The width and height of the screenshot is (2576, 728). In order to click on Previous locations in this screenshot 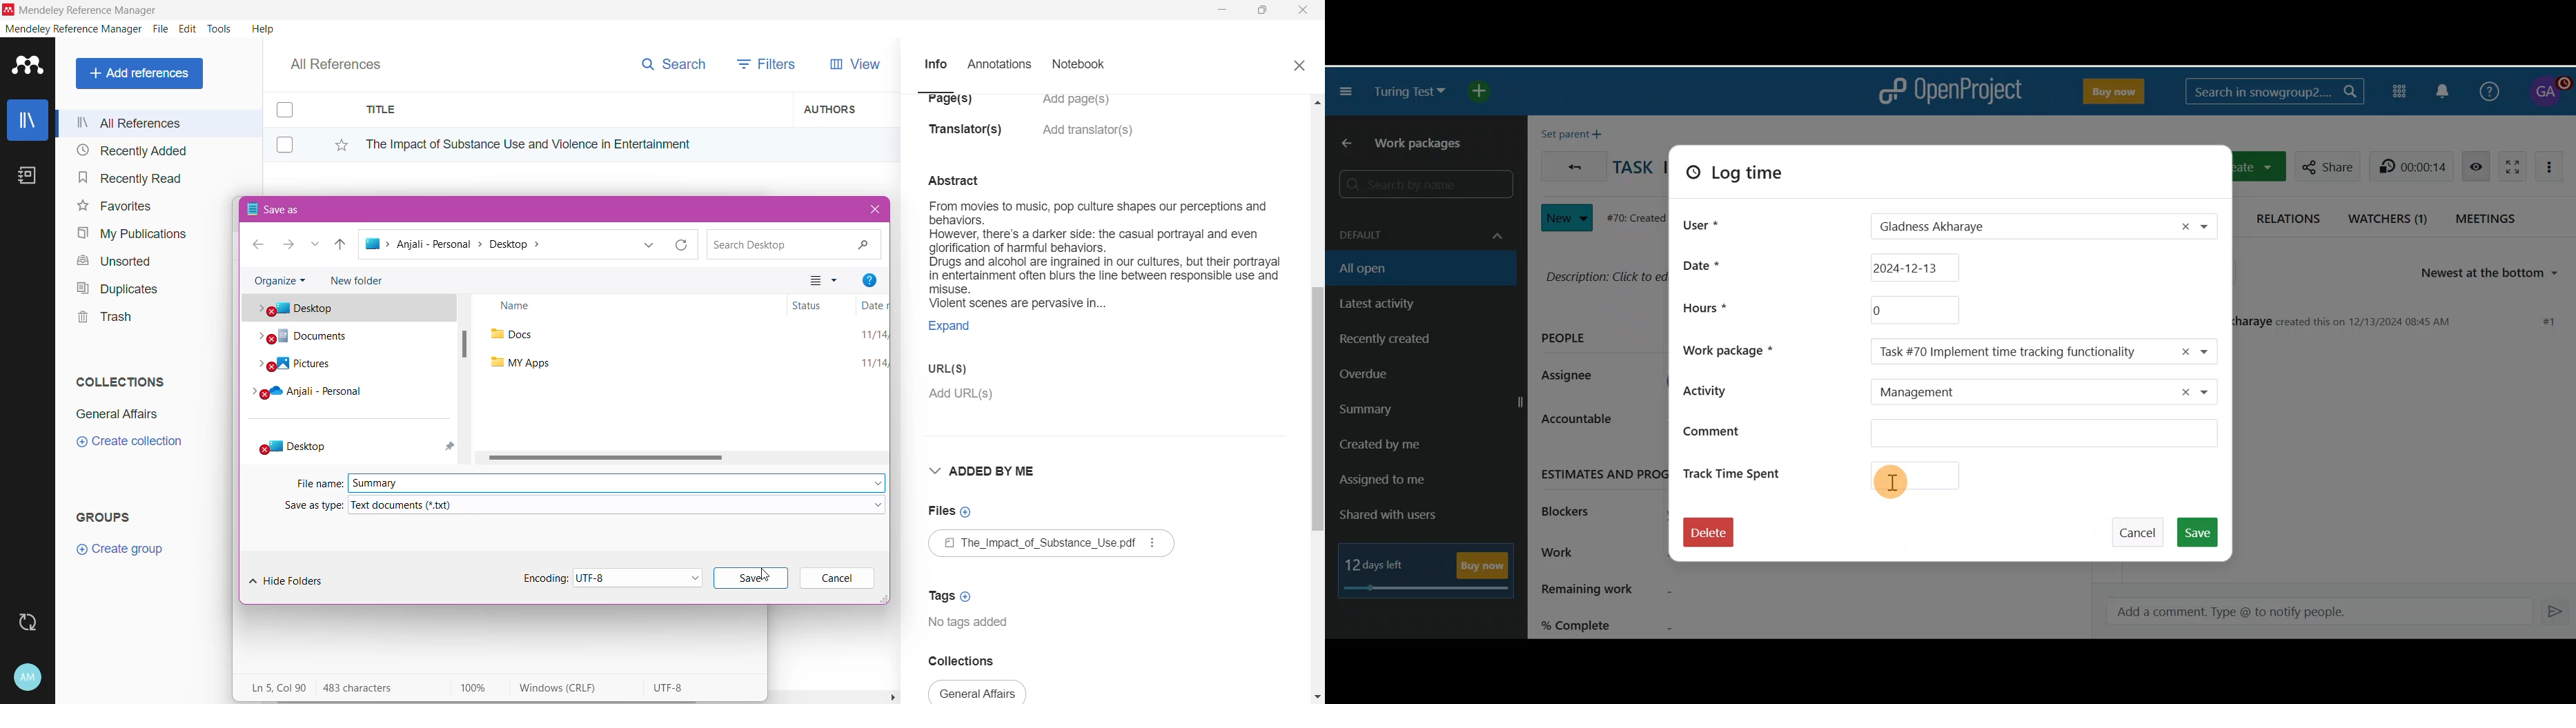, I will do `click(651, 245)`.